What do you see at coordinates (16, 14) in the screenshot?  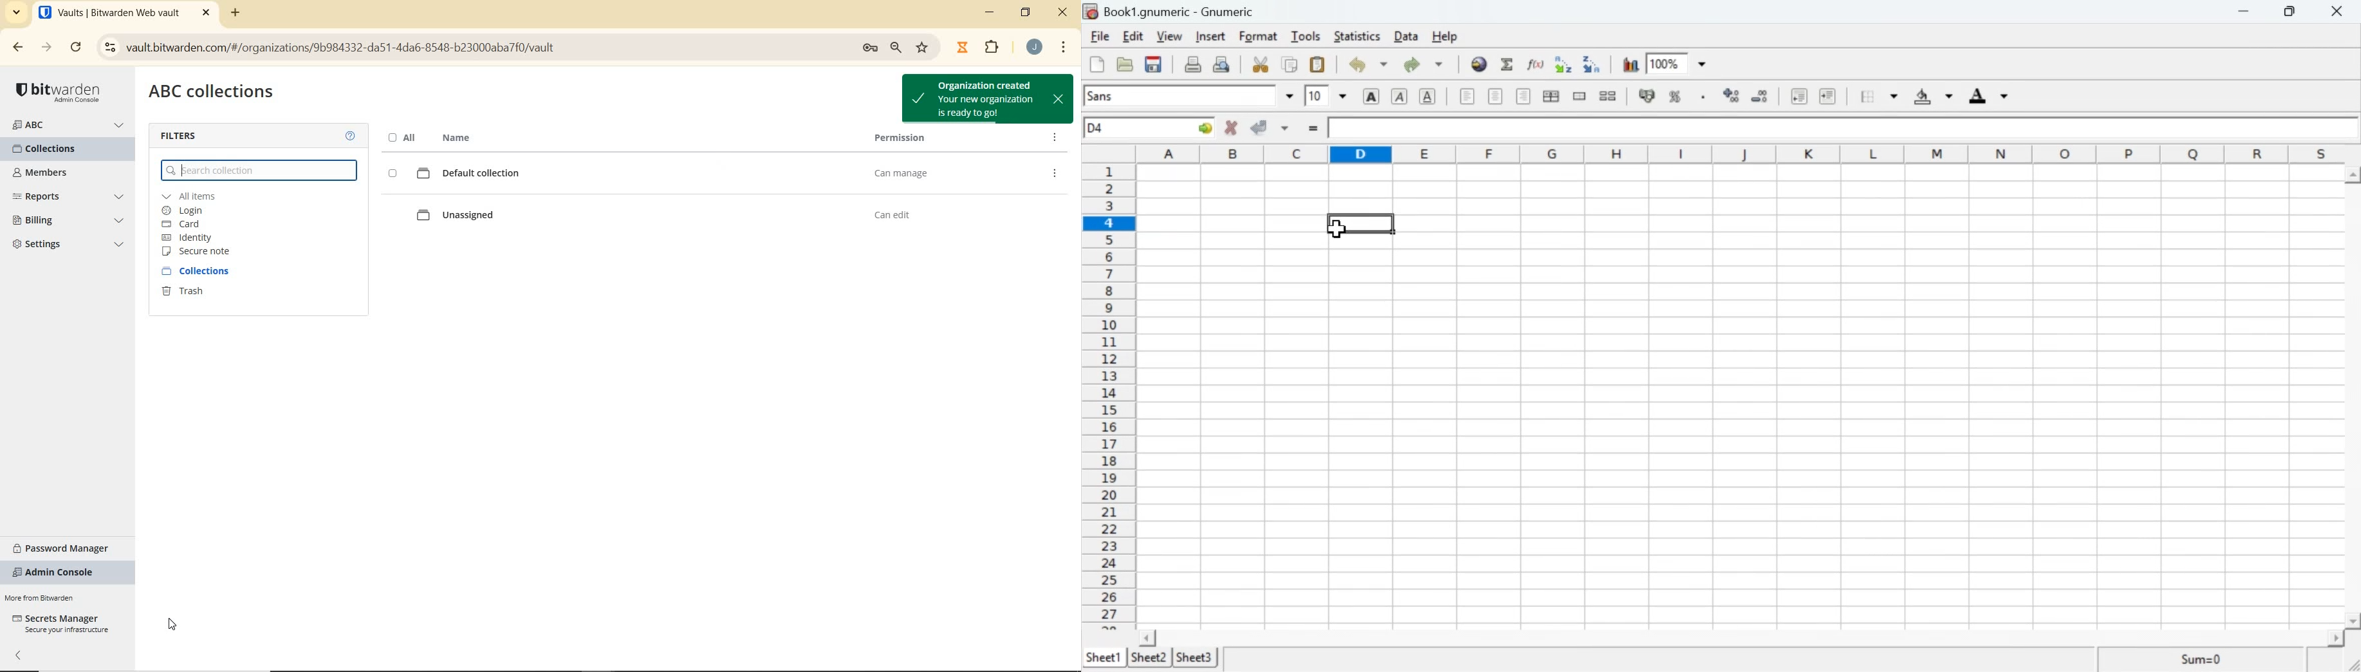 I see `search tabs` at bounding box center [16, 14].